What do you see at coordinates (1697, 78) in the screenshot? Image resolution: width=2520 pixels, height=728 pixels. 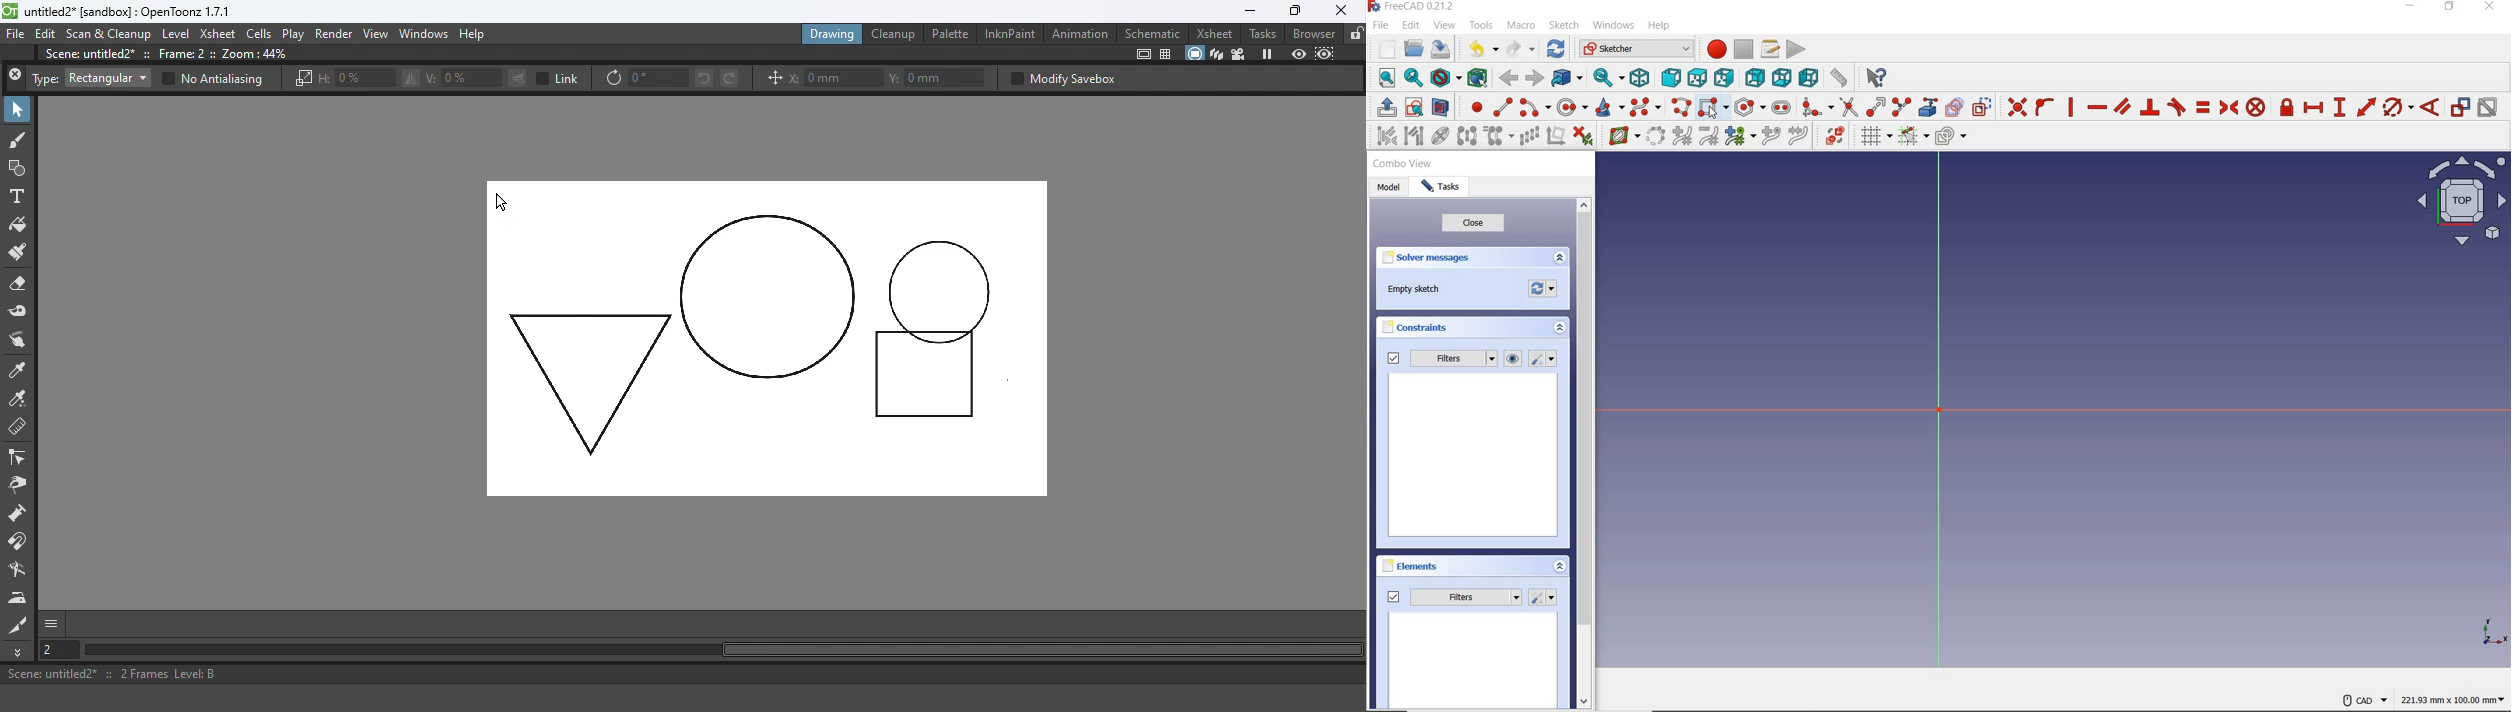 I see `top` at bounding box center [1697, 78].